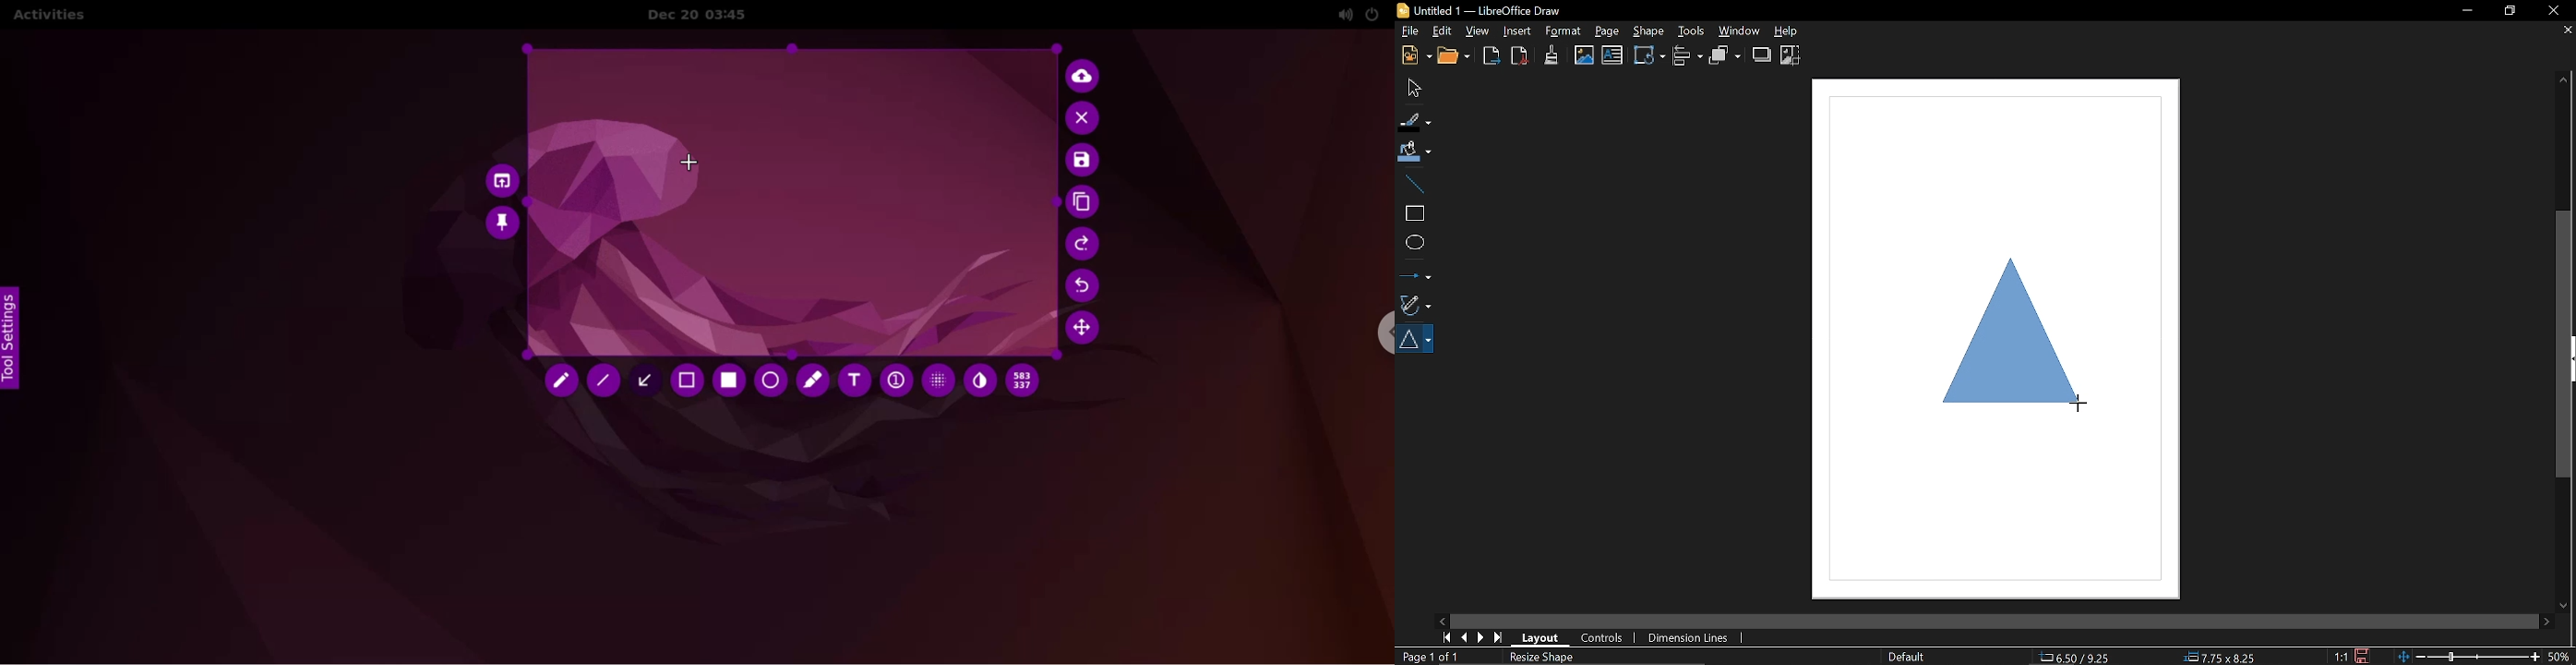 This screenshot has height=672, width=2576. What do you see at coordinates (1417, 339) in the screenshot?
I see `Basic shapes` at bounding box center [1417, 339].